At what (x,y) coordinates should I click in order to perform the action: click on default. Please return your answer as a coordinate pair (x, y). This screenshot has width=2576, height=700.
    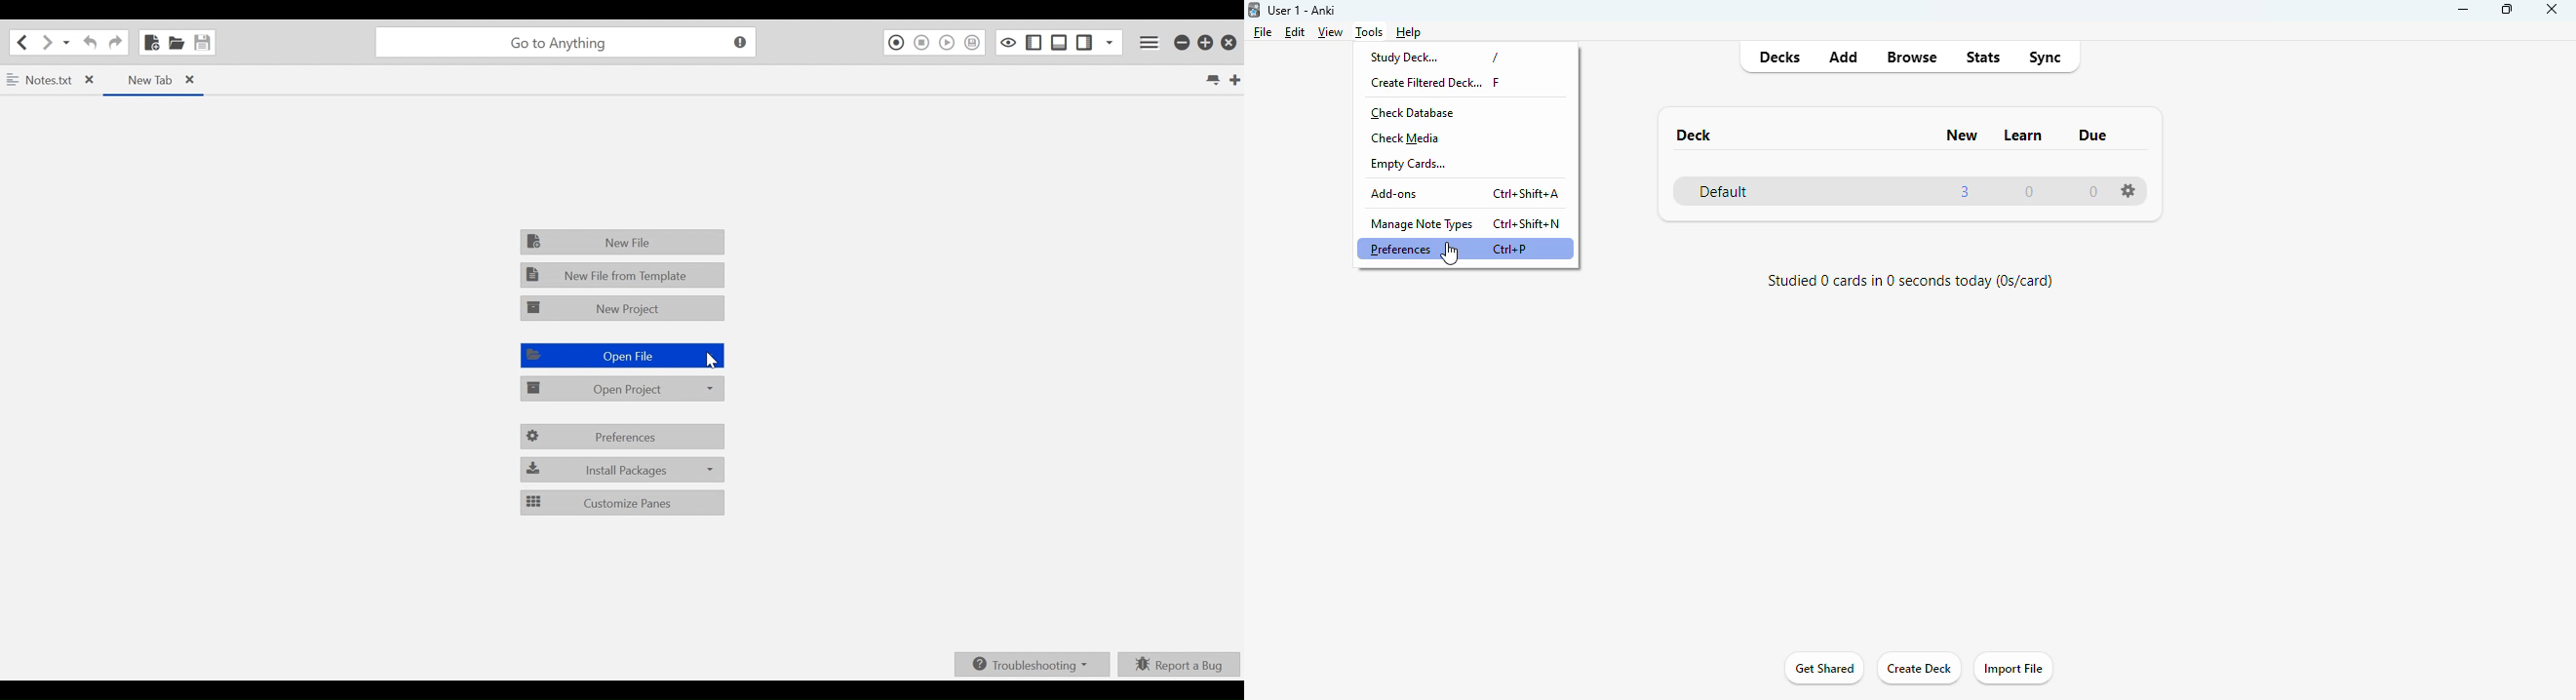
    Looking at the image, I should click on (1724, 192).